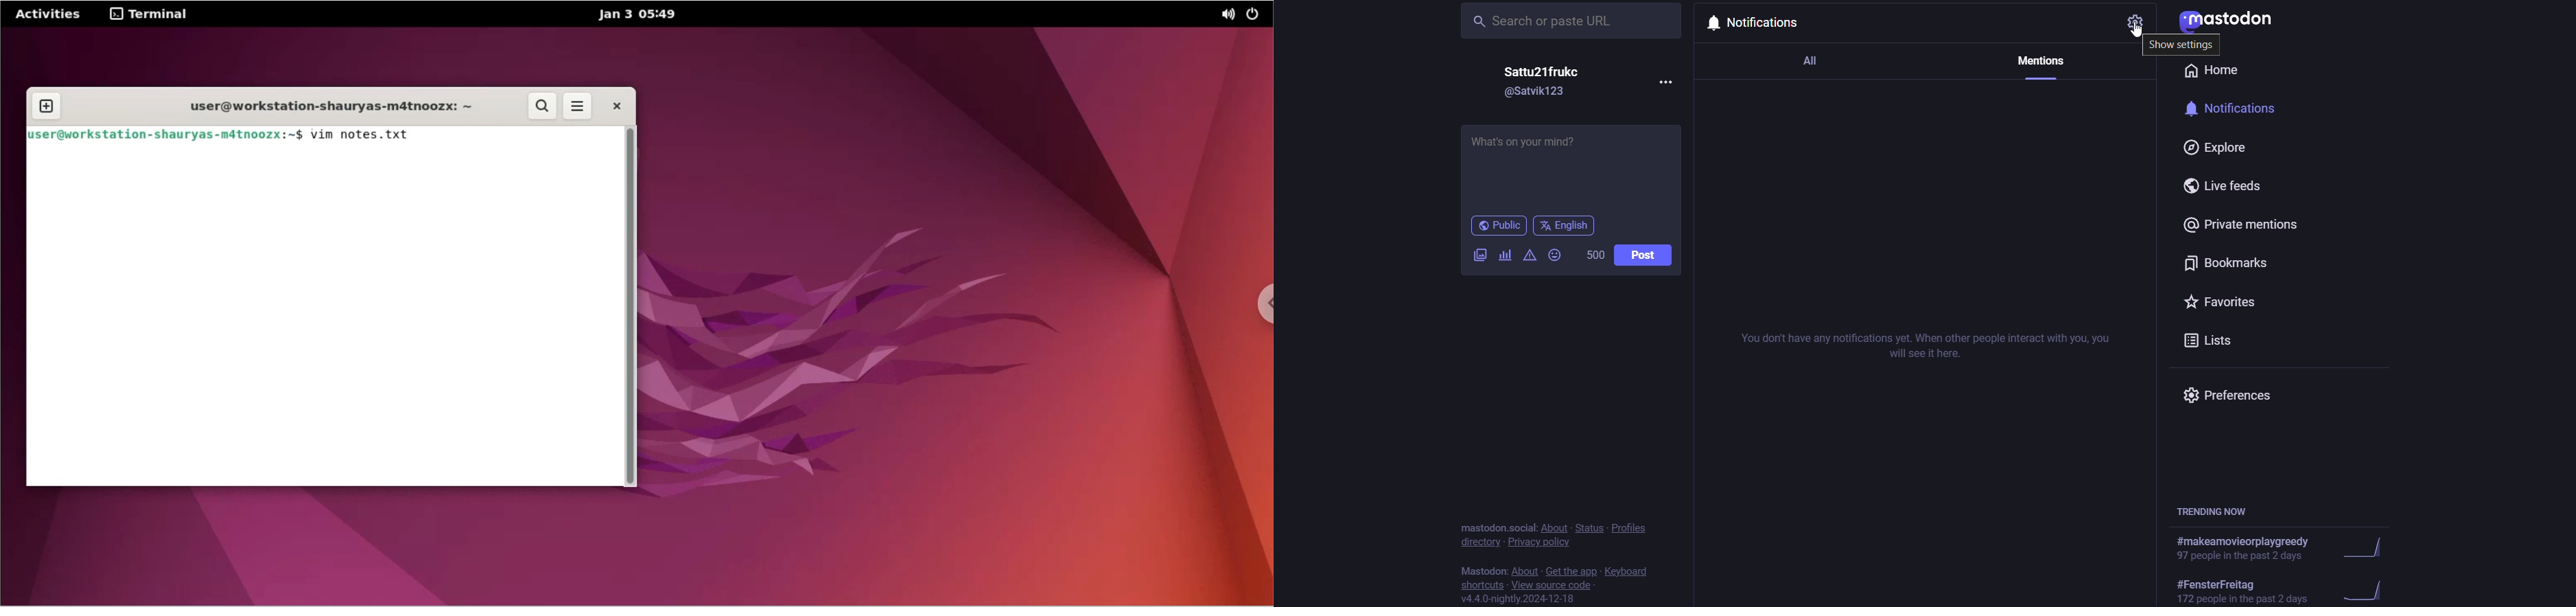 This screenshot has width=2576, height=616. Describe the element at coordinates (2235, 299) in the screenshot. I see `Favorites` at that location.